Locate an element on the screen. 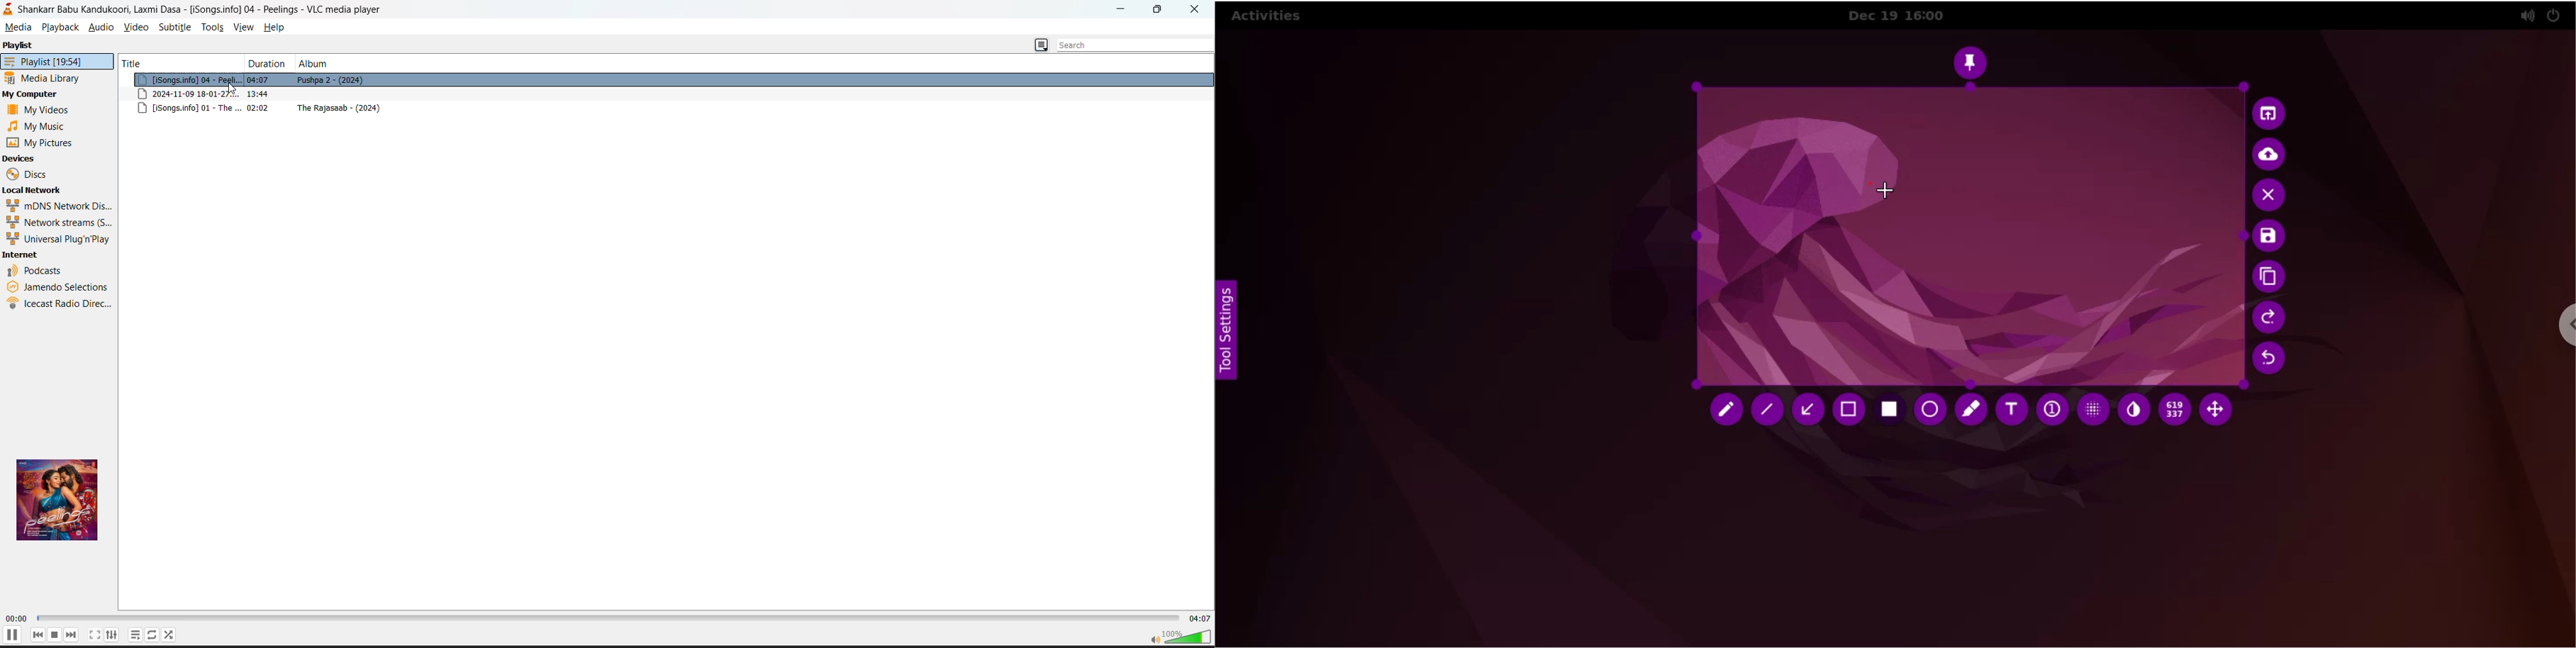 The image size is (2576, 672). subtitle is located at coordinates (175, 27).